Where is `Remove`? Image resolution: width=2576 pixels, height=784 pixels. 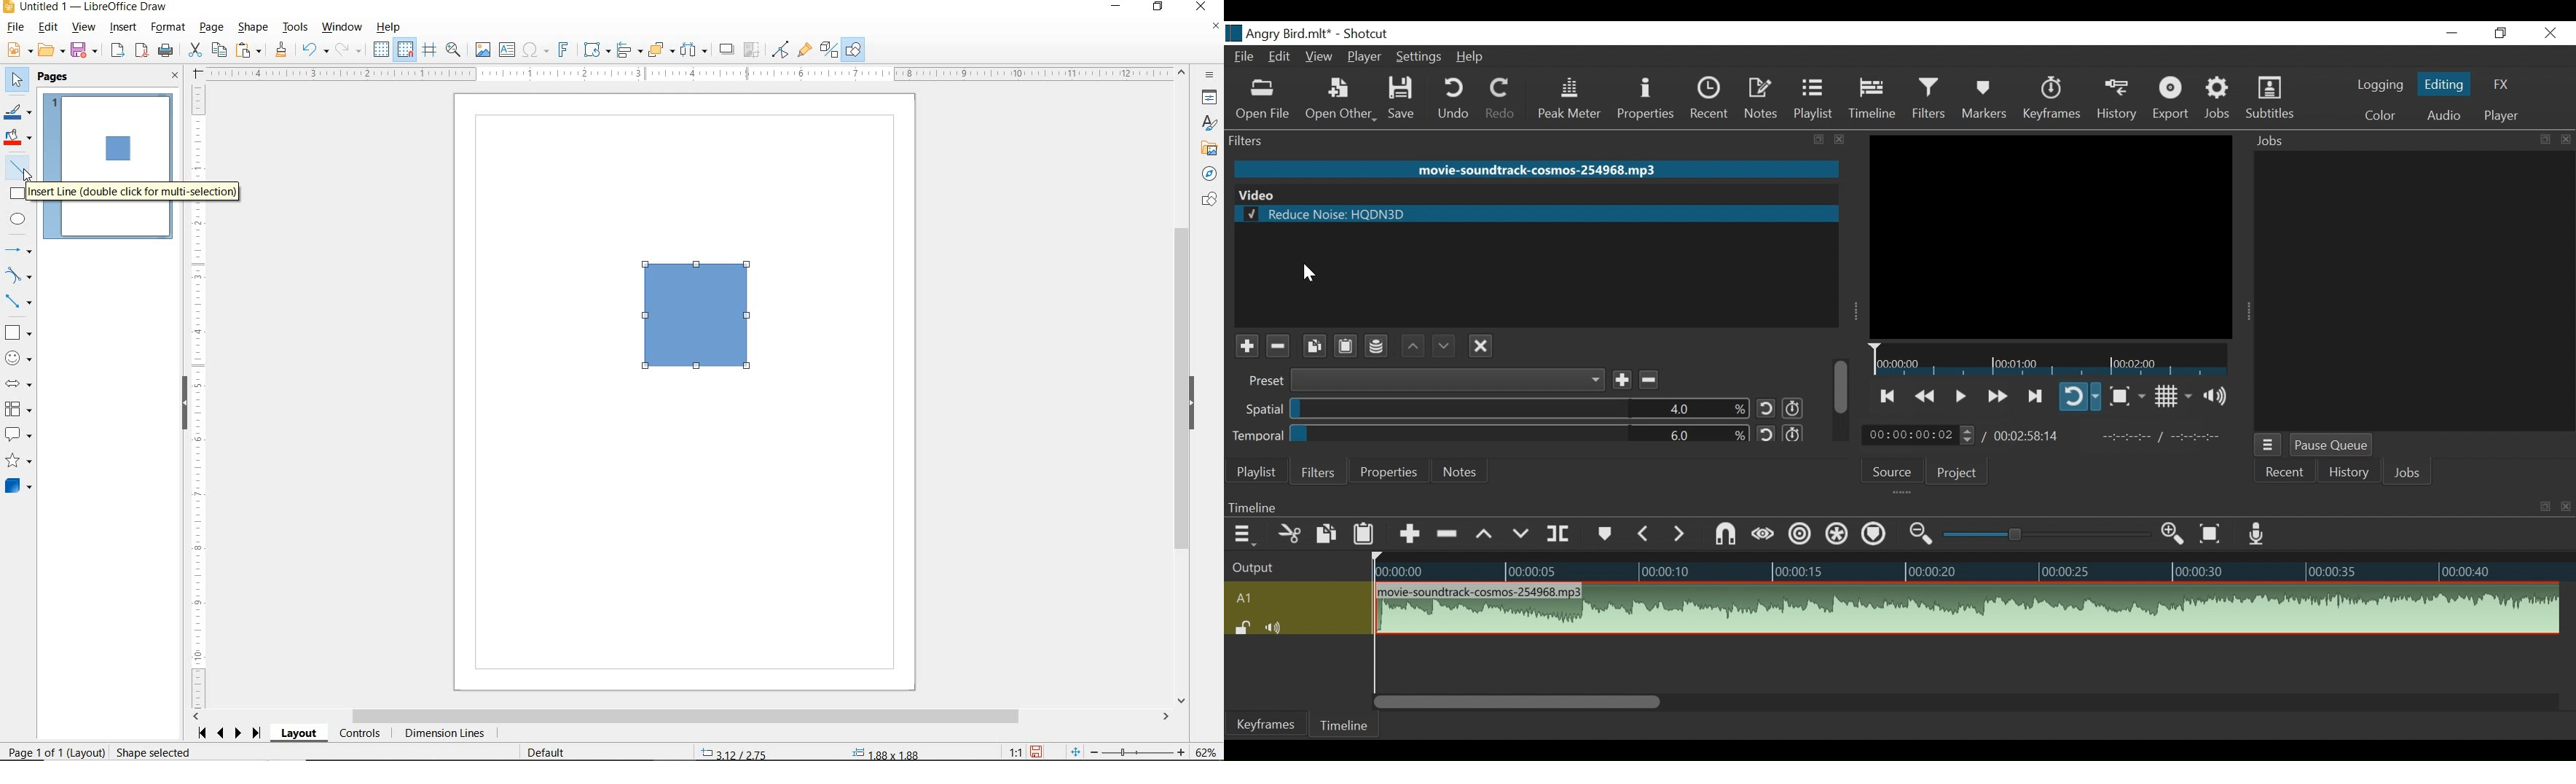
Remove is located at coordinates (1650, 379).